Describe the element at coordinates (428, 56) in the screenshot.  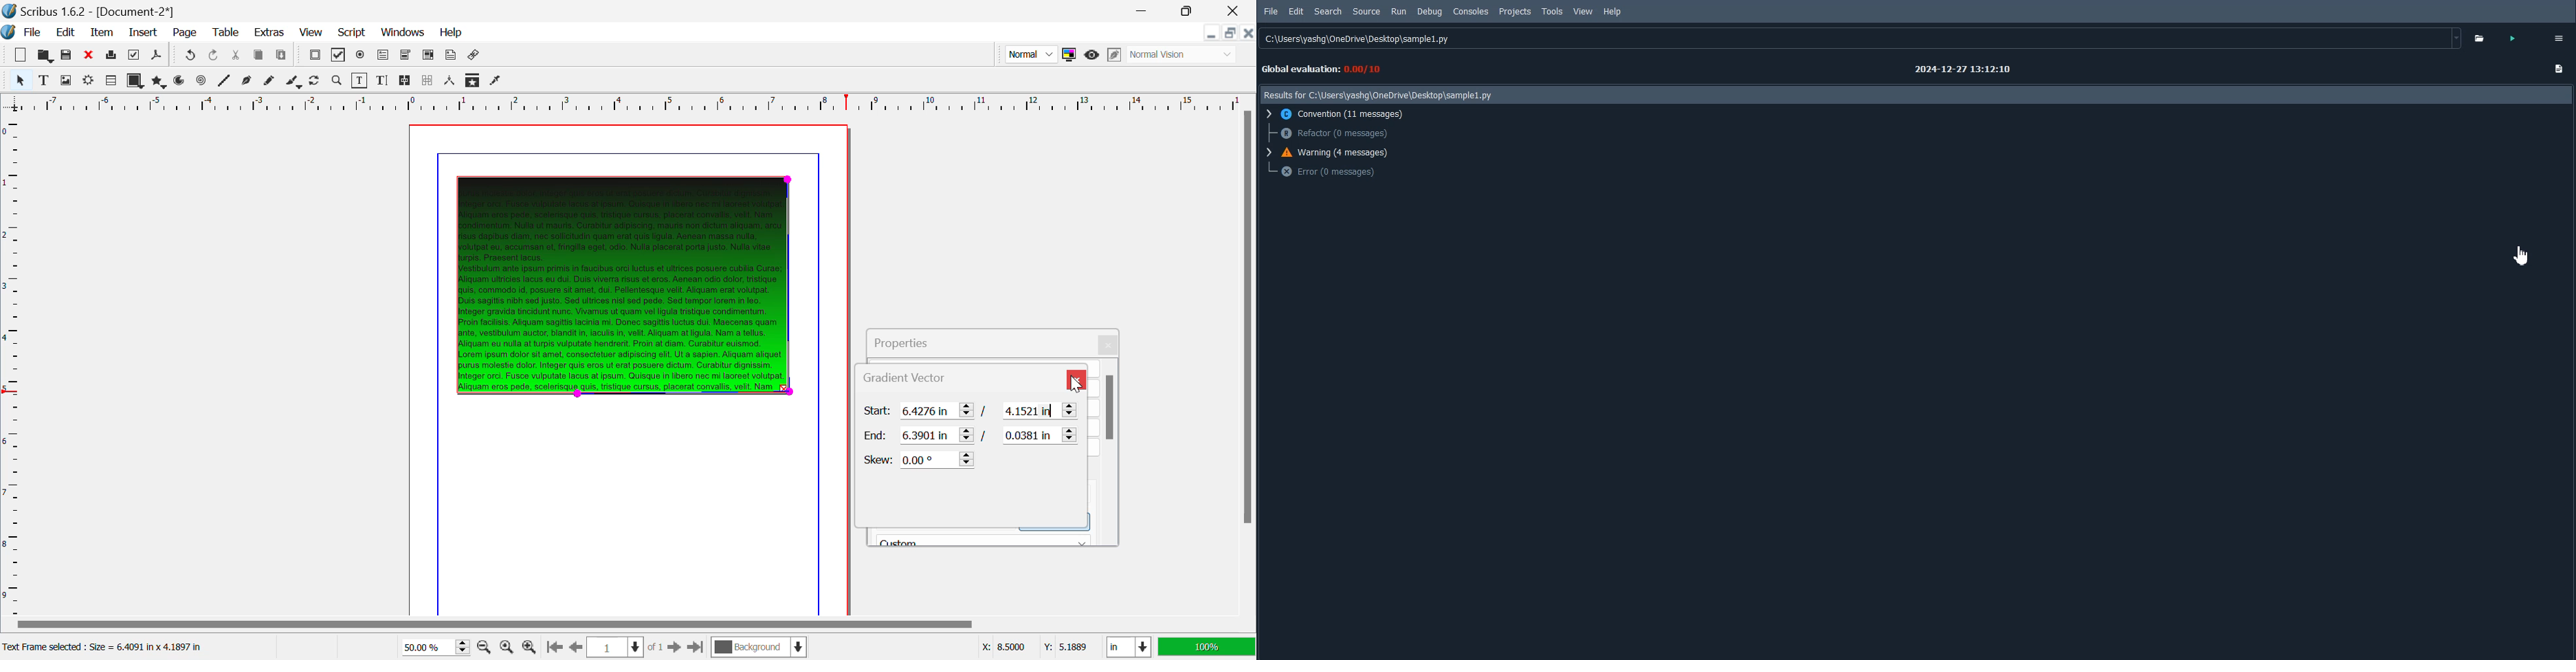
I see `Pdf List Box` at that location.